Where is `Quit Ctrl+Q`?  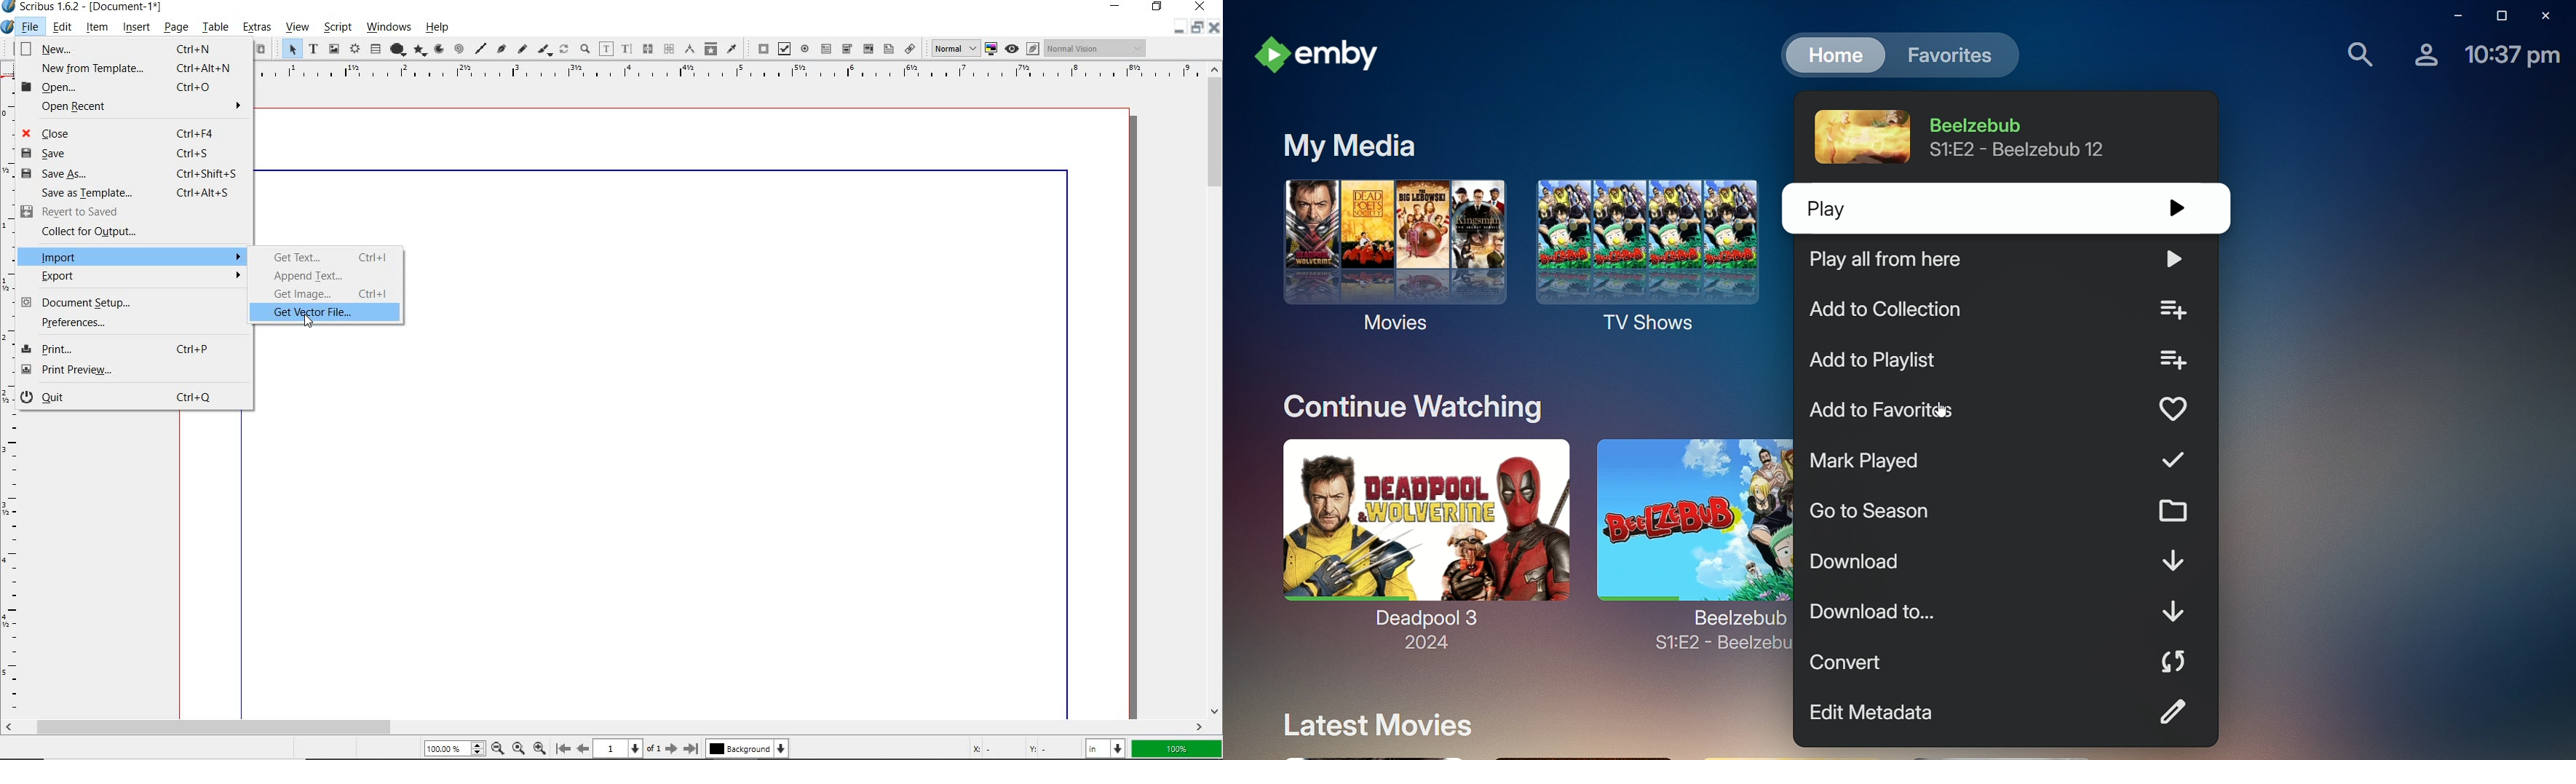
Quit Ctrl+Q is located at coordinates (133, 398).